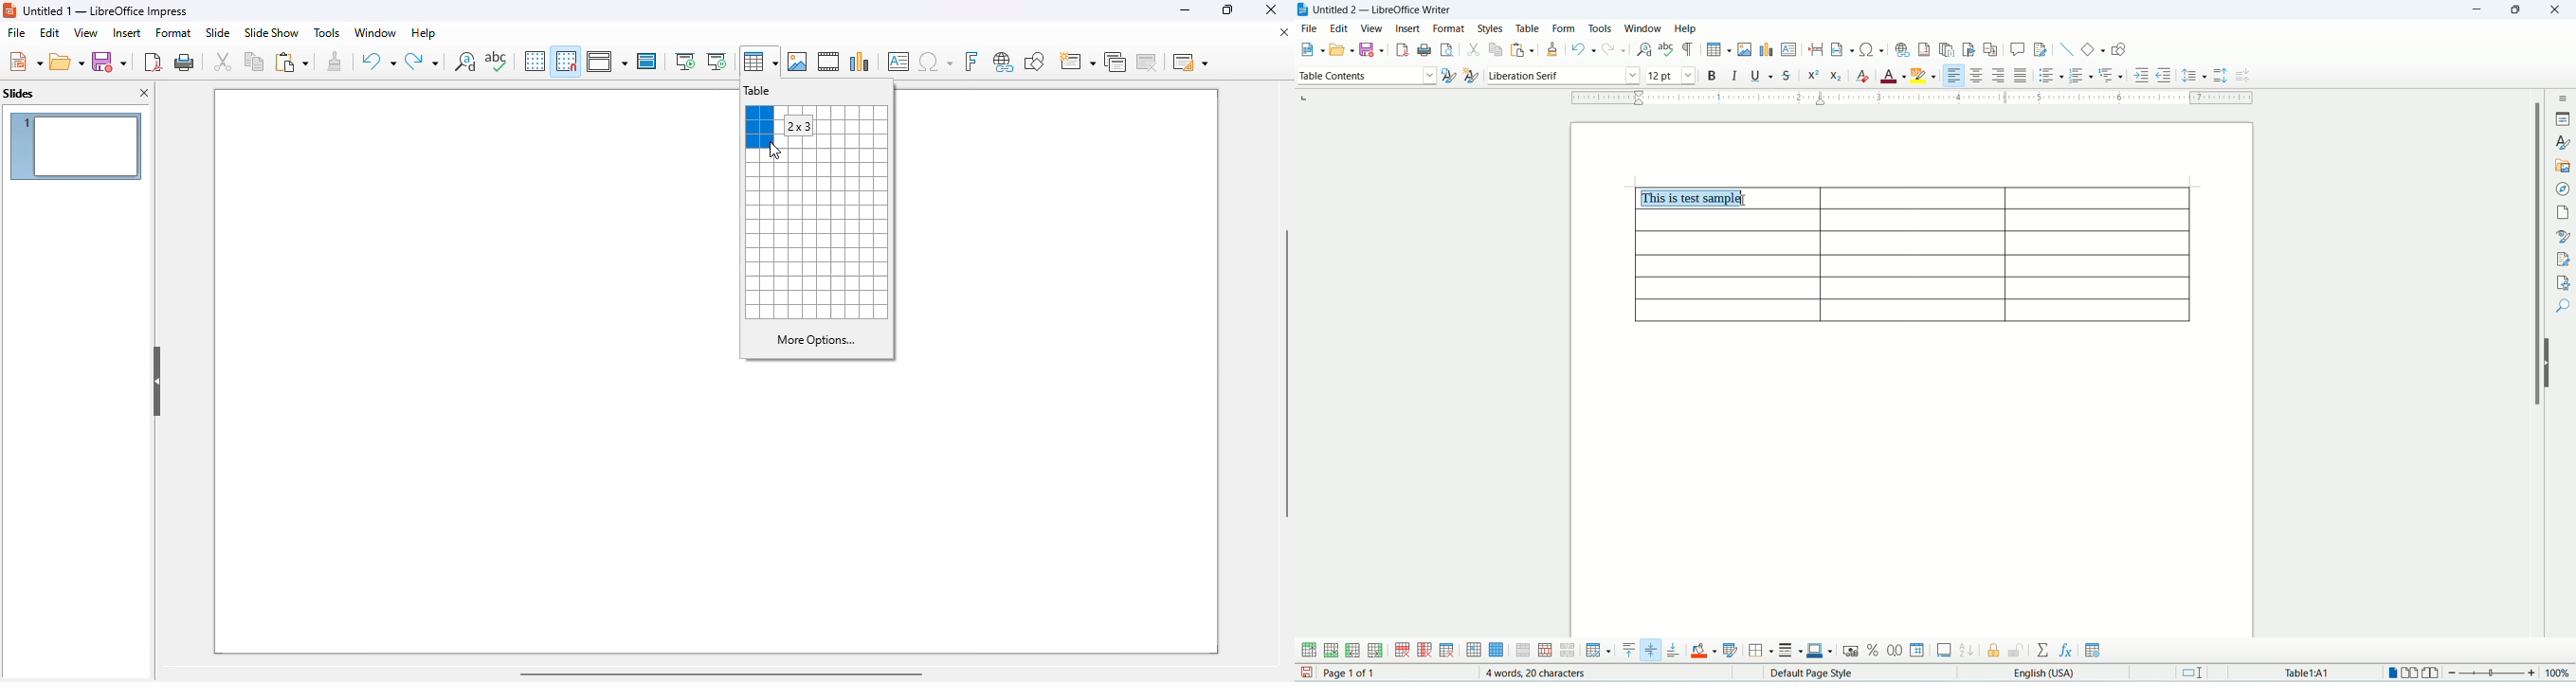 Image resolution: width=2576 pixels, height=700 pixels. Describe the element at coordinates (1187, 10) in the screenshot. I see `minimize` at that location.